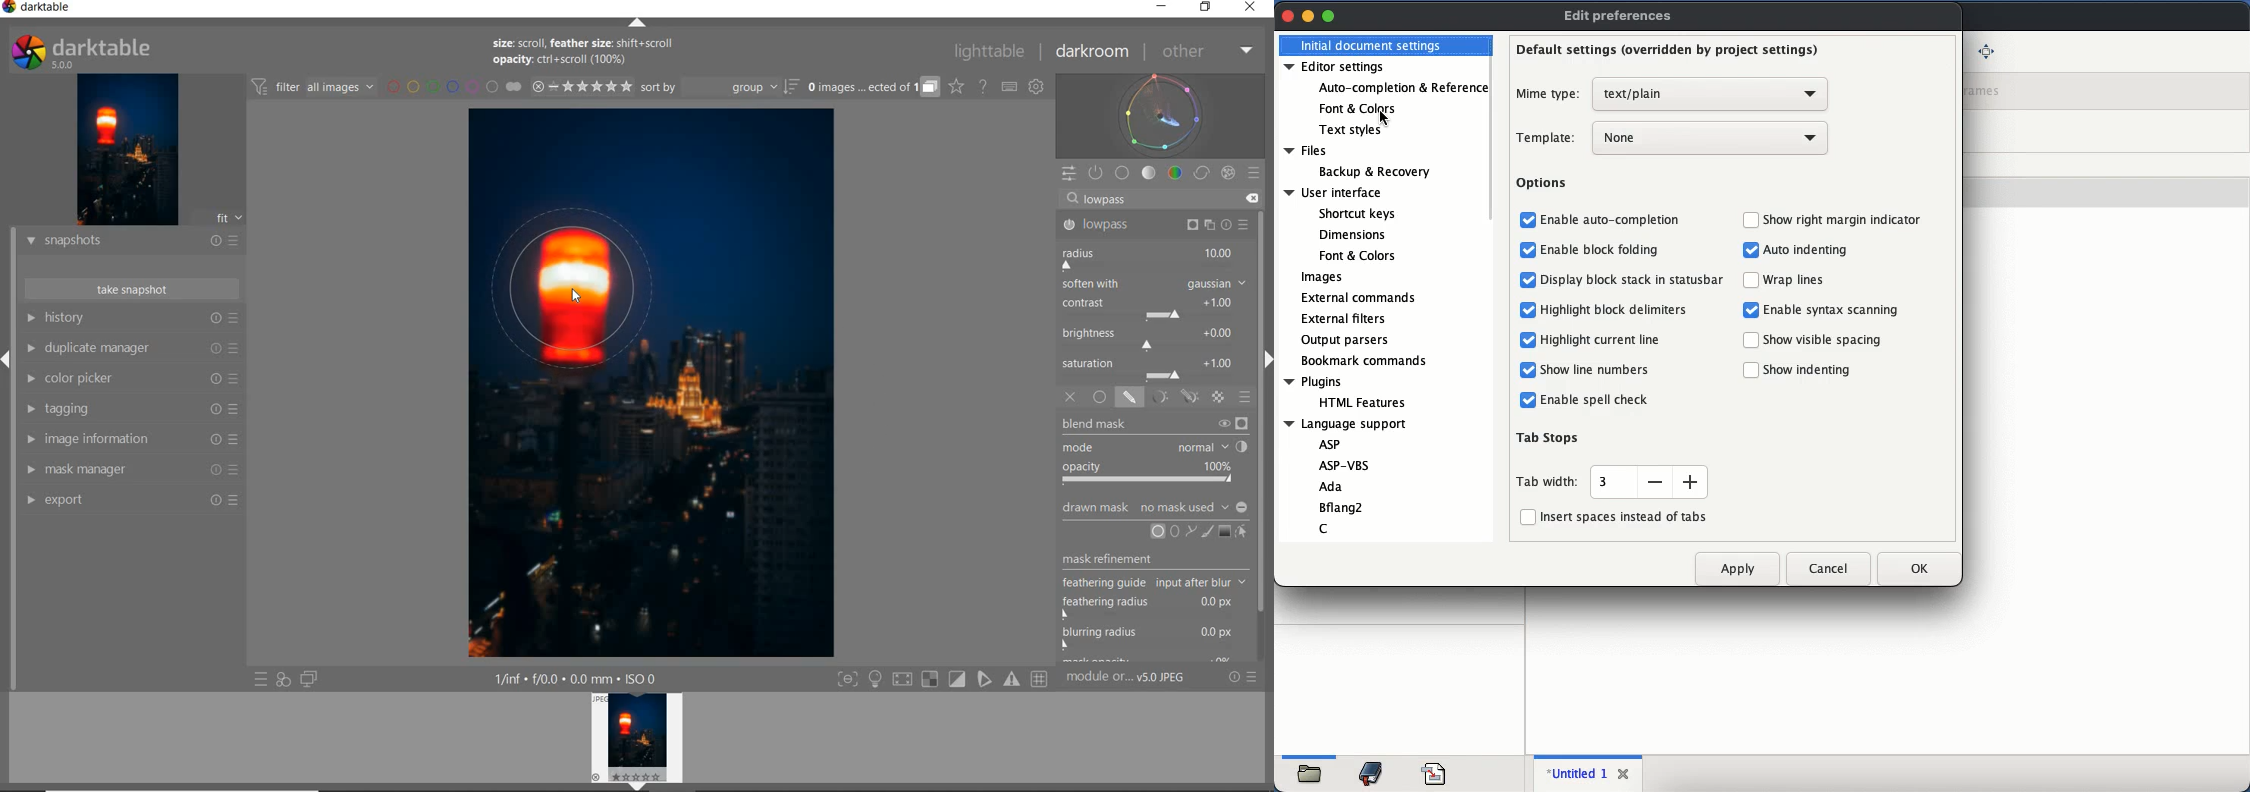 The width and height of the screenshot is (2268, 812). What do you see at coordinates (261, 681) in the screenshot?
I see `QUICK ACCESS TO PRESET` at bounding box center [261, 681].